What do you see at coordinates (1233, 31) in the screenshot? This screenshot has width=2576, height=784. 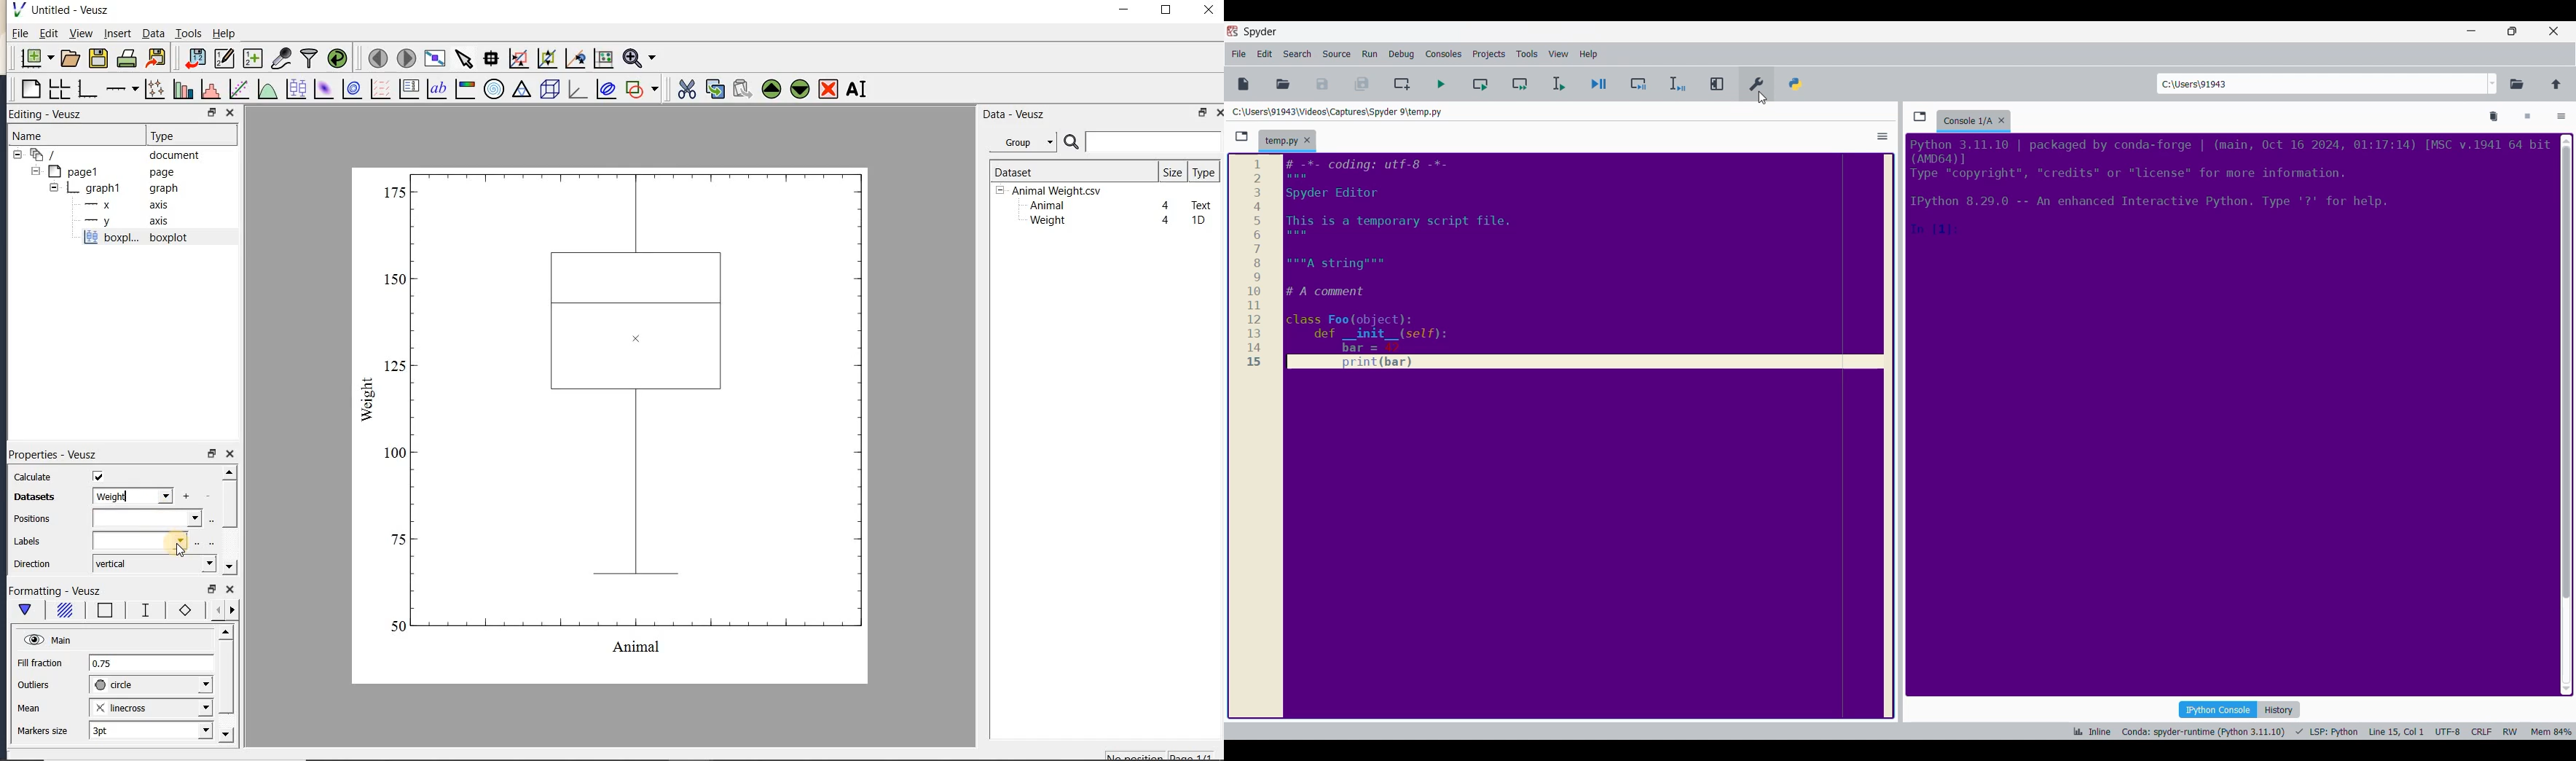 I see `Software logo` at bounding box center [1233, 31].